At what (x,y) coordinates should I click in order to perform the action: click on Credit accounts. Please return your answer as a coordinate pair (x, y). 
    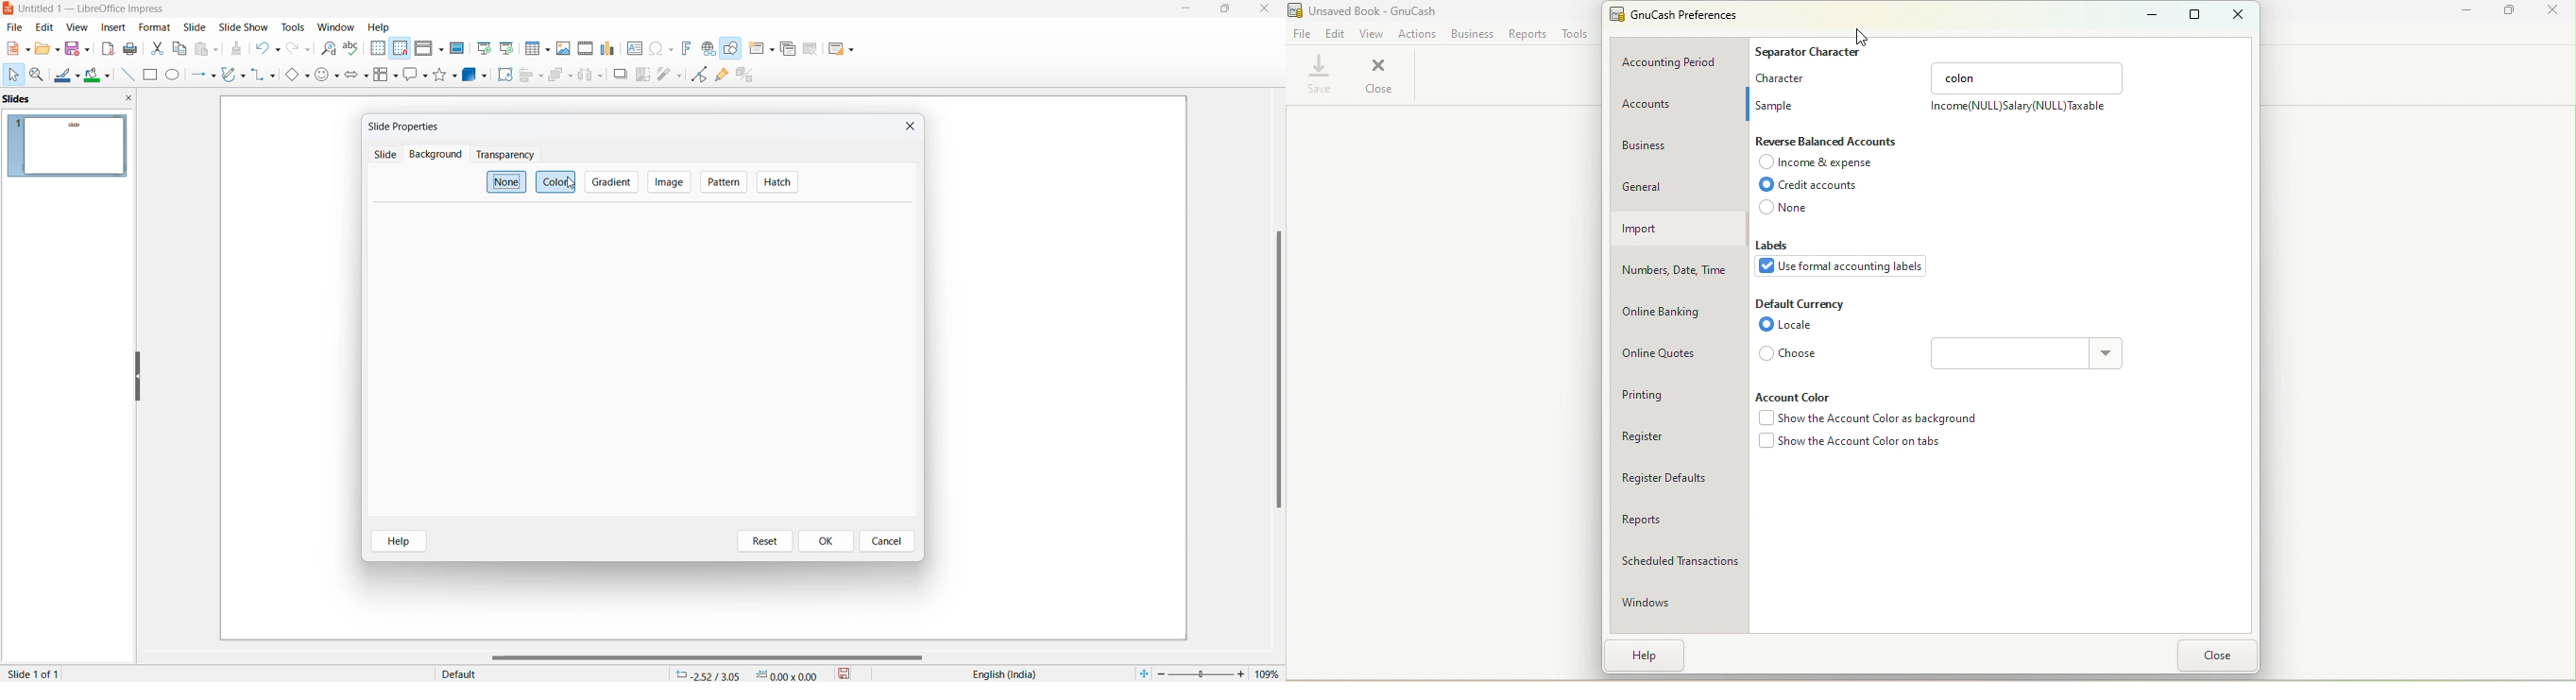
    Looking at the image, I should click on (1820, 186).